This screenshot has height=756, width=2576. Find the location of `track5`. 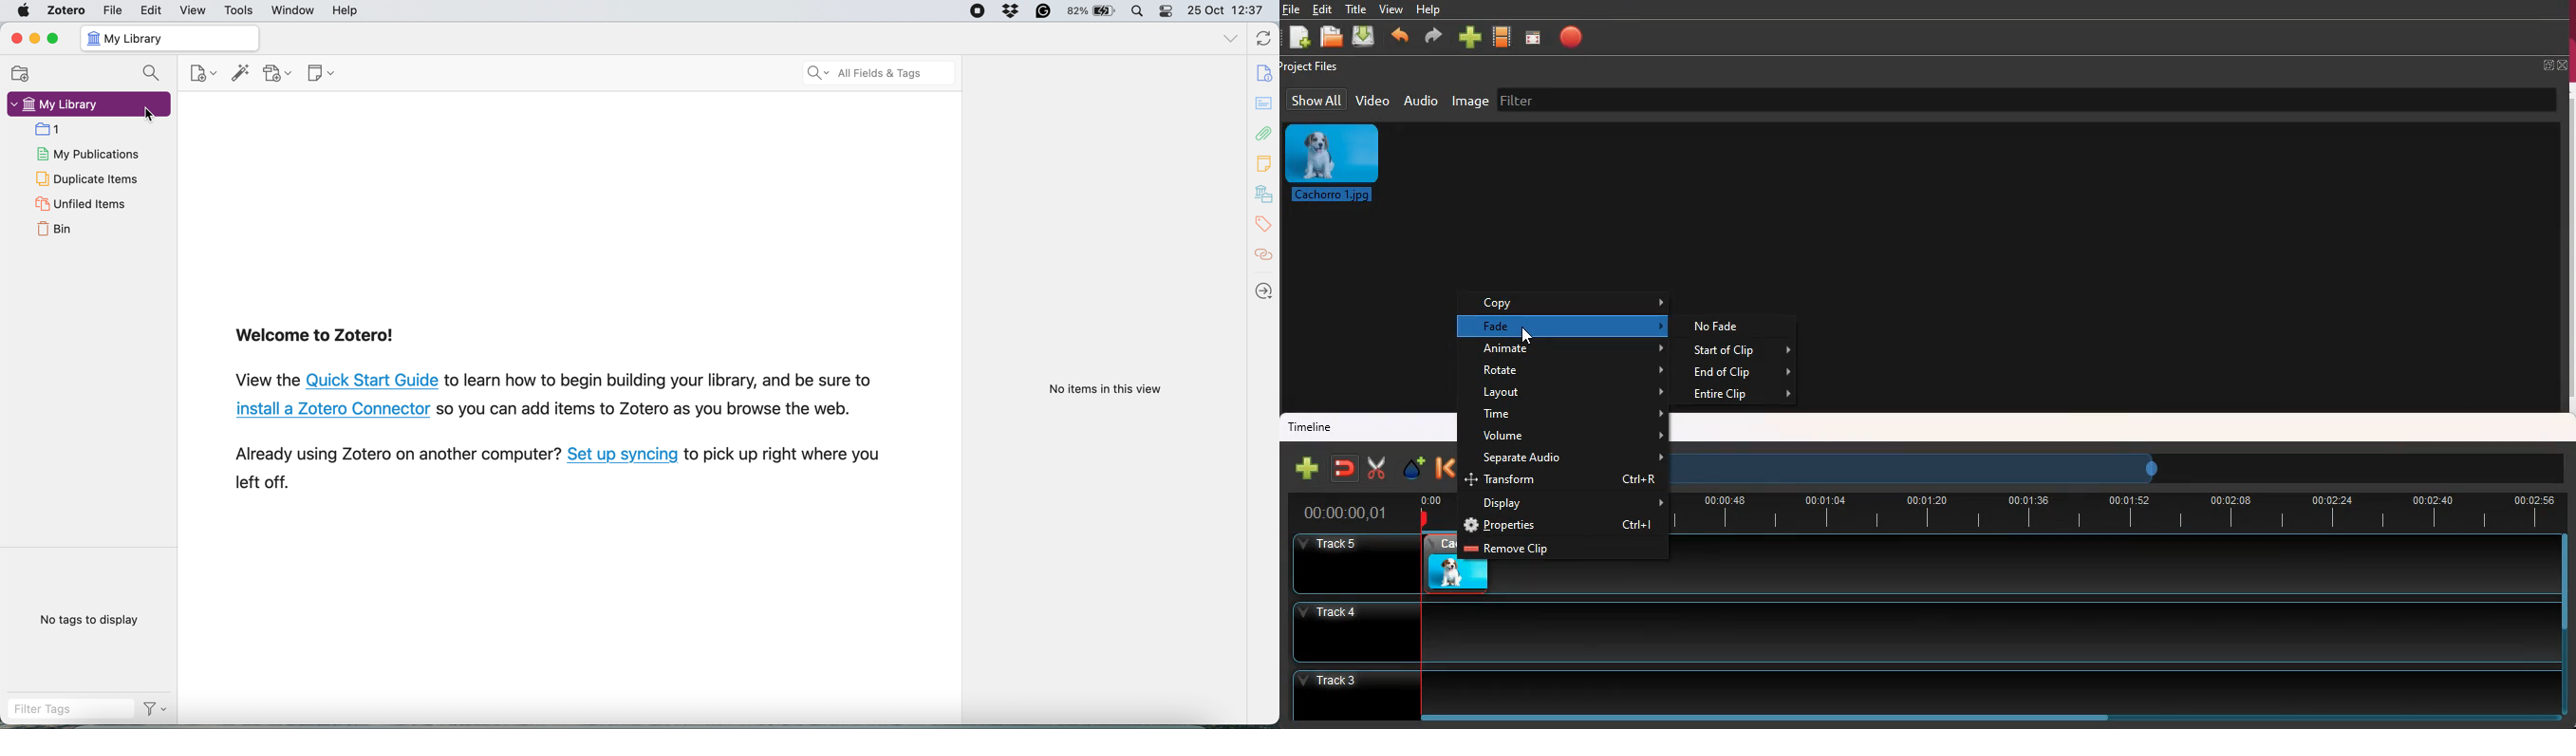

track5 is located at coordinates (1348, 562).